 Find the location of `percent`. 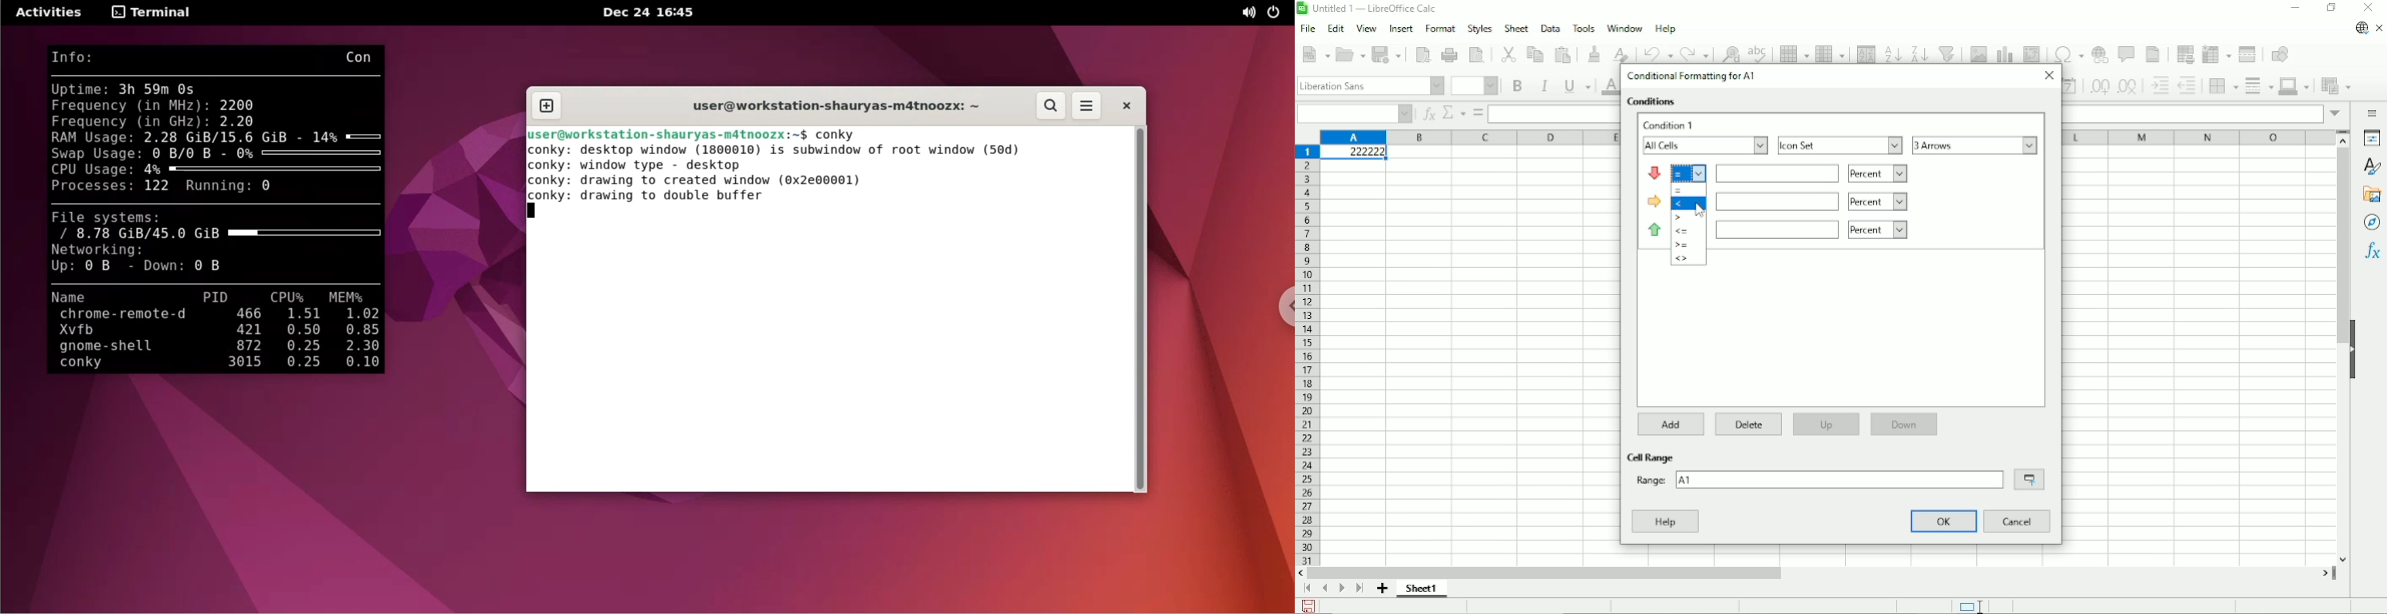

percent is located at coordinates (1811, 202).